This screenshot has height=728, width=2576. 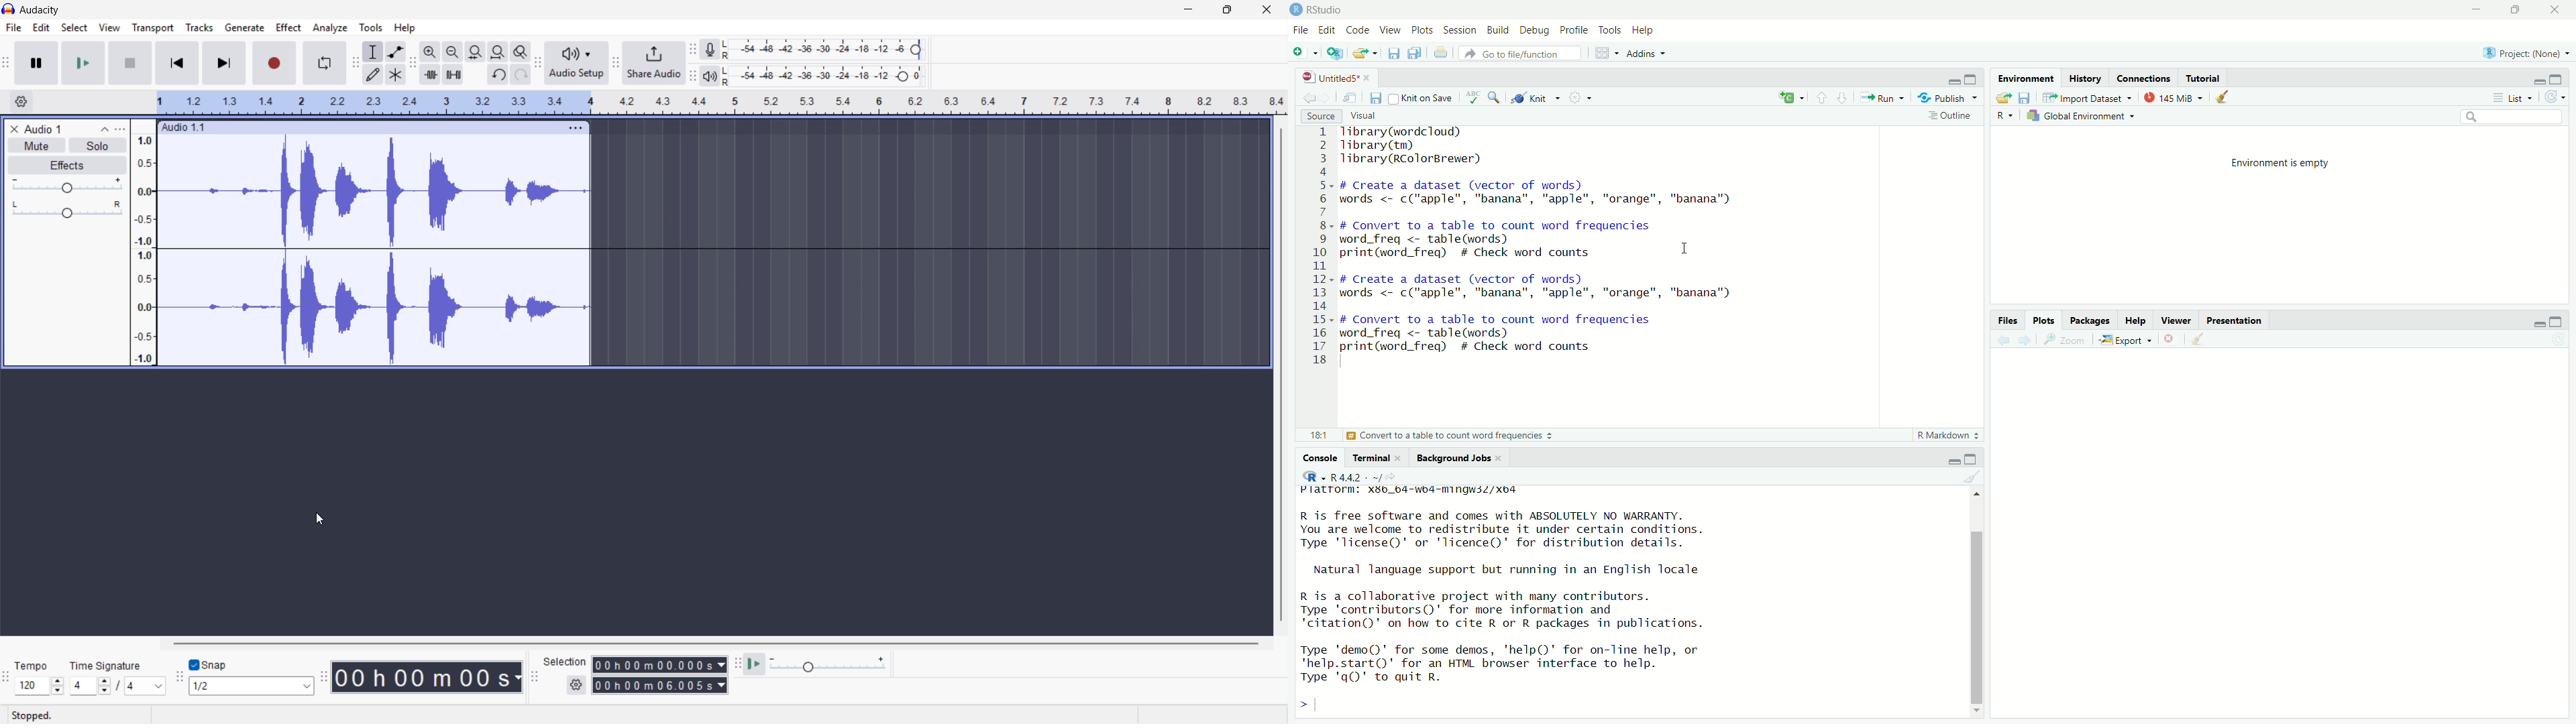 What do you see at coordinates (1534, 32) in the screenshot?
I see `Debug` at bounding box center [1534, 32].